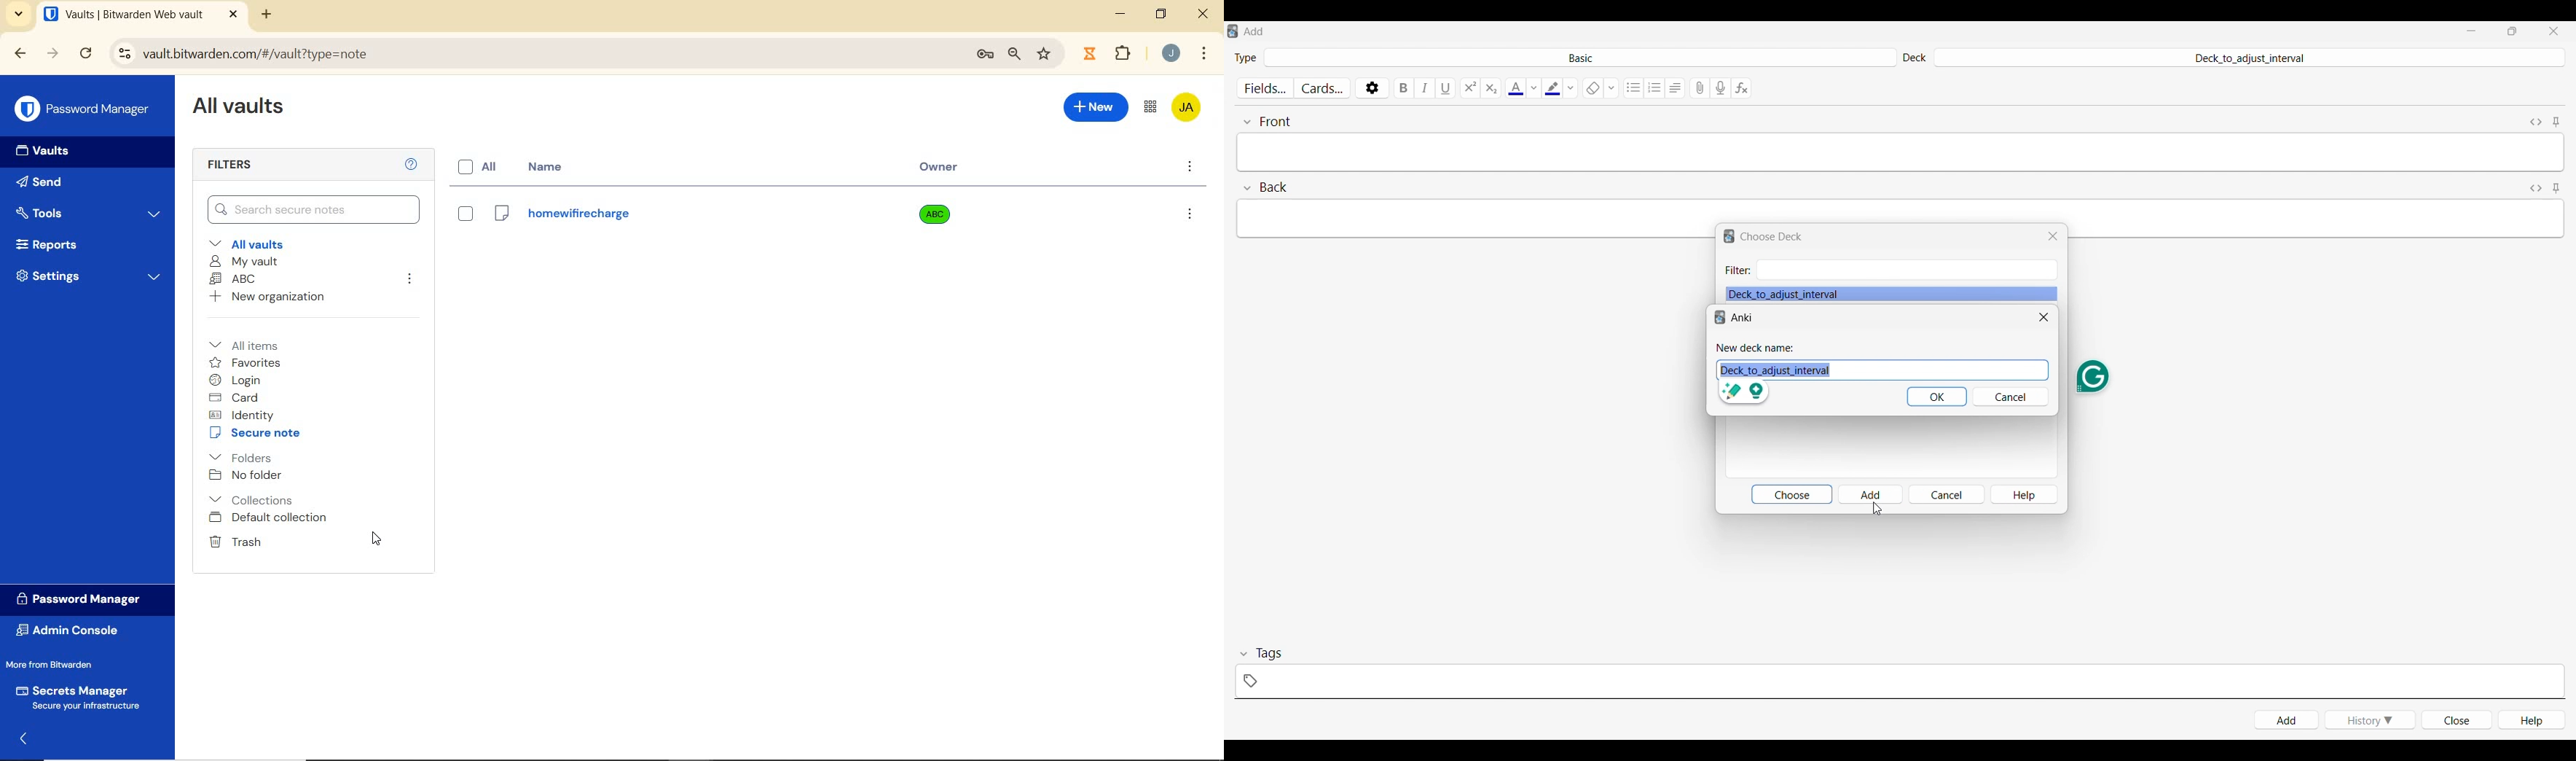 Image resolution: width=2576 pixels, height=784 pixels. Describe the element at coordinates (413, 165) in the screenshot. I see `Help` at that location.